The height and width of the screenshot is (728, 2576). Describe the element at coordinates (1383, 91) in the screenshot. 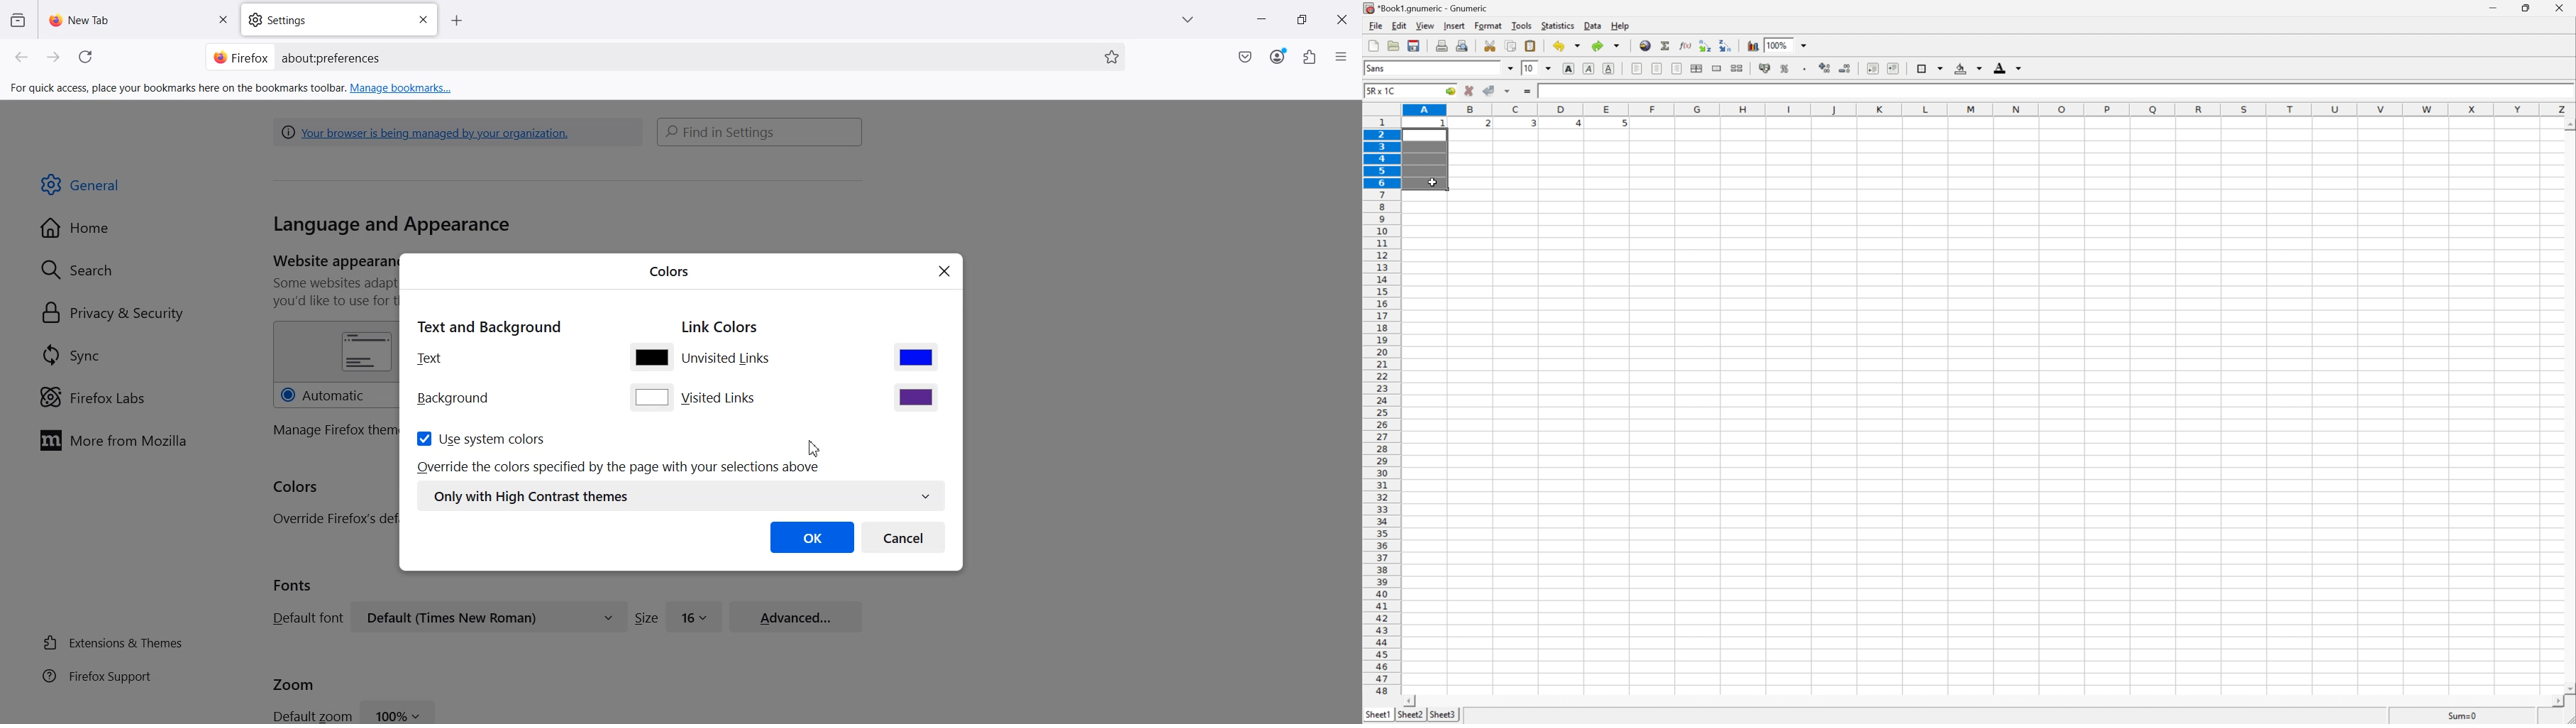

I see `5R*1C` at that location.